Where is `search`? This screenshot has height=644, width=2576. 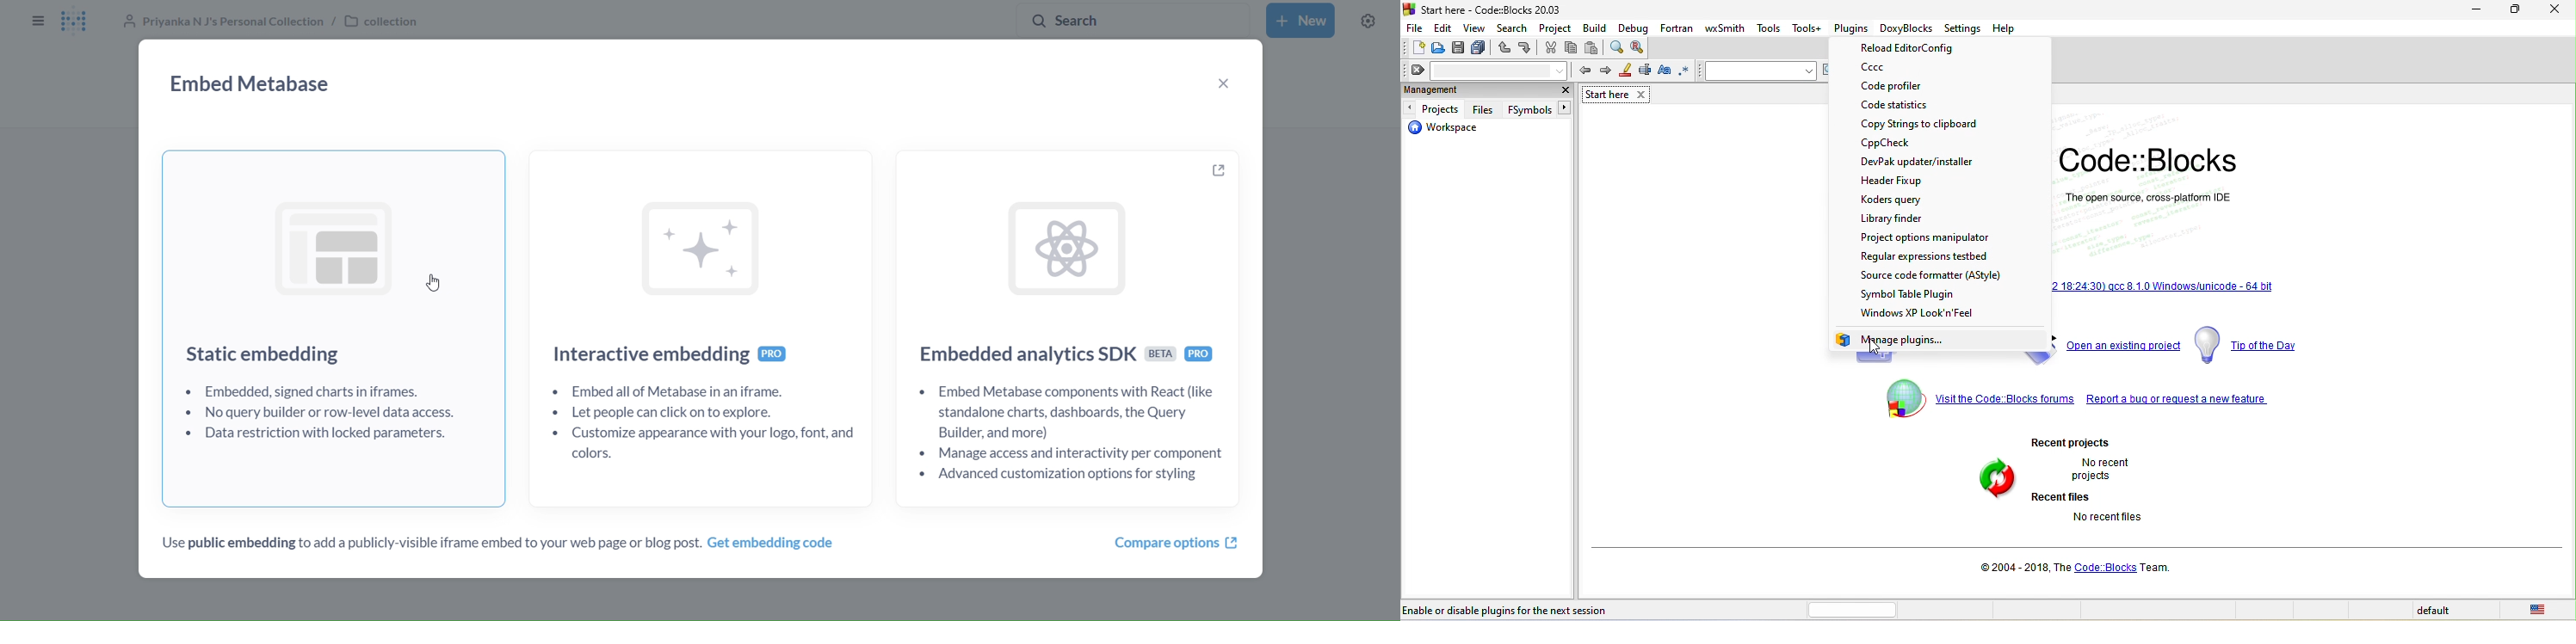 search is located at coordinates (1510, 28).